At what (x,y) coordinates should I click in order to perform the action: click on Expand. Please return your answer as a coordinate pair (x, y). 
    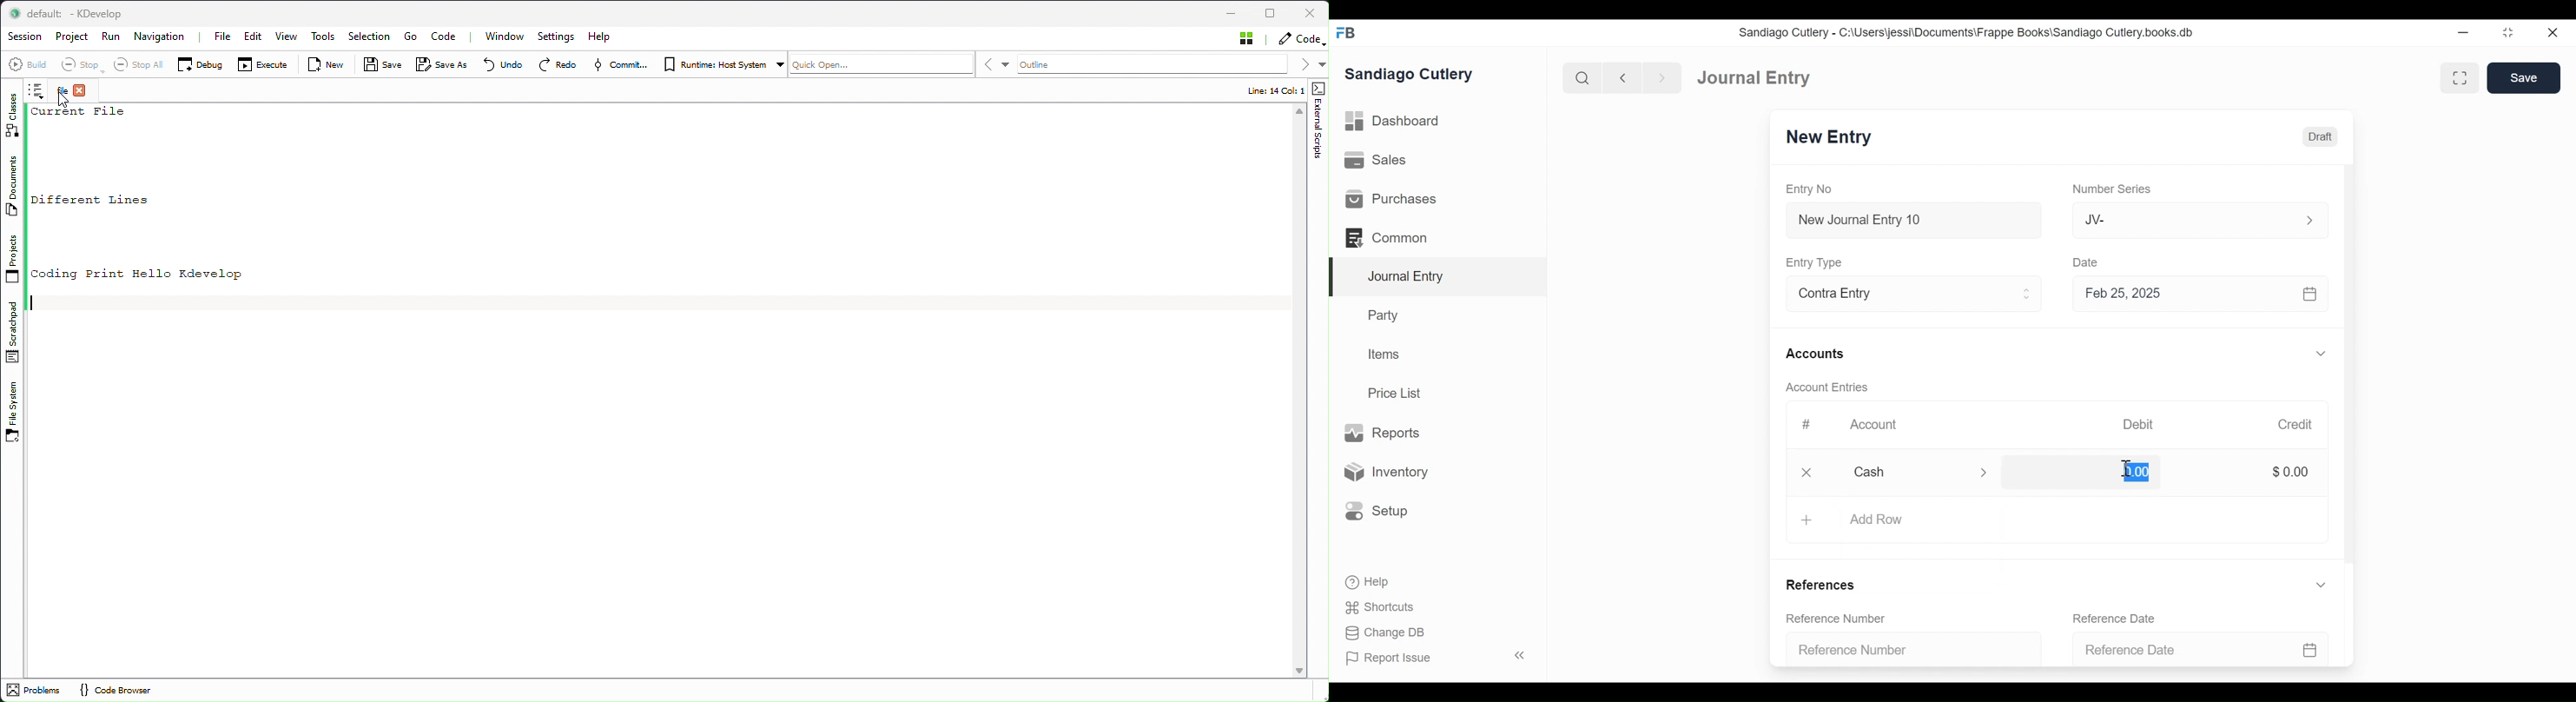
    Looking at the image, I should click on (2028, 296).